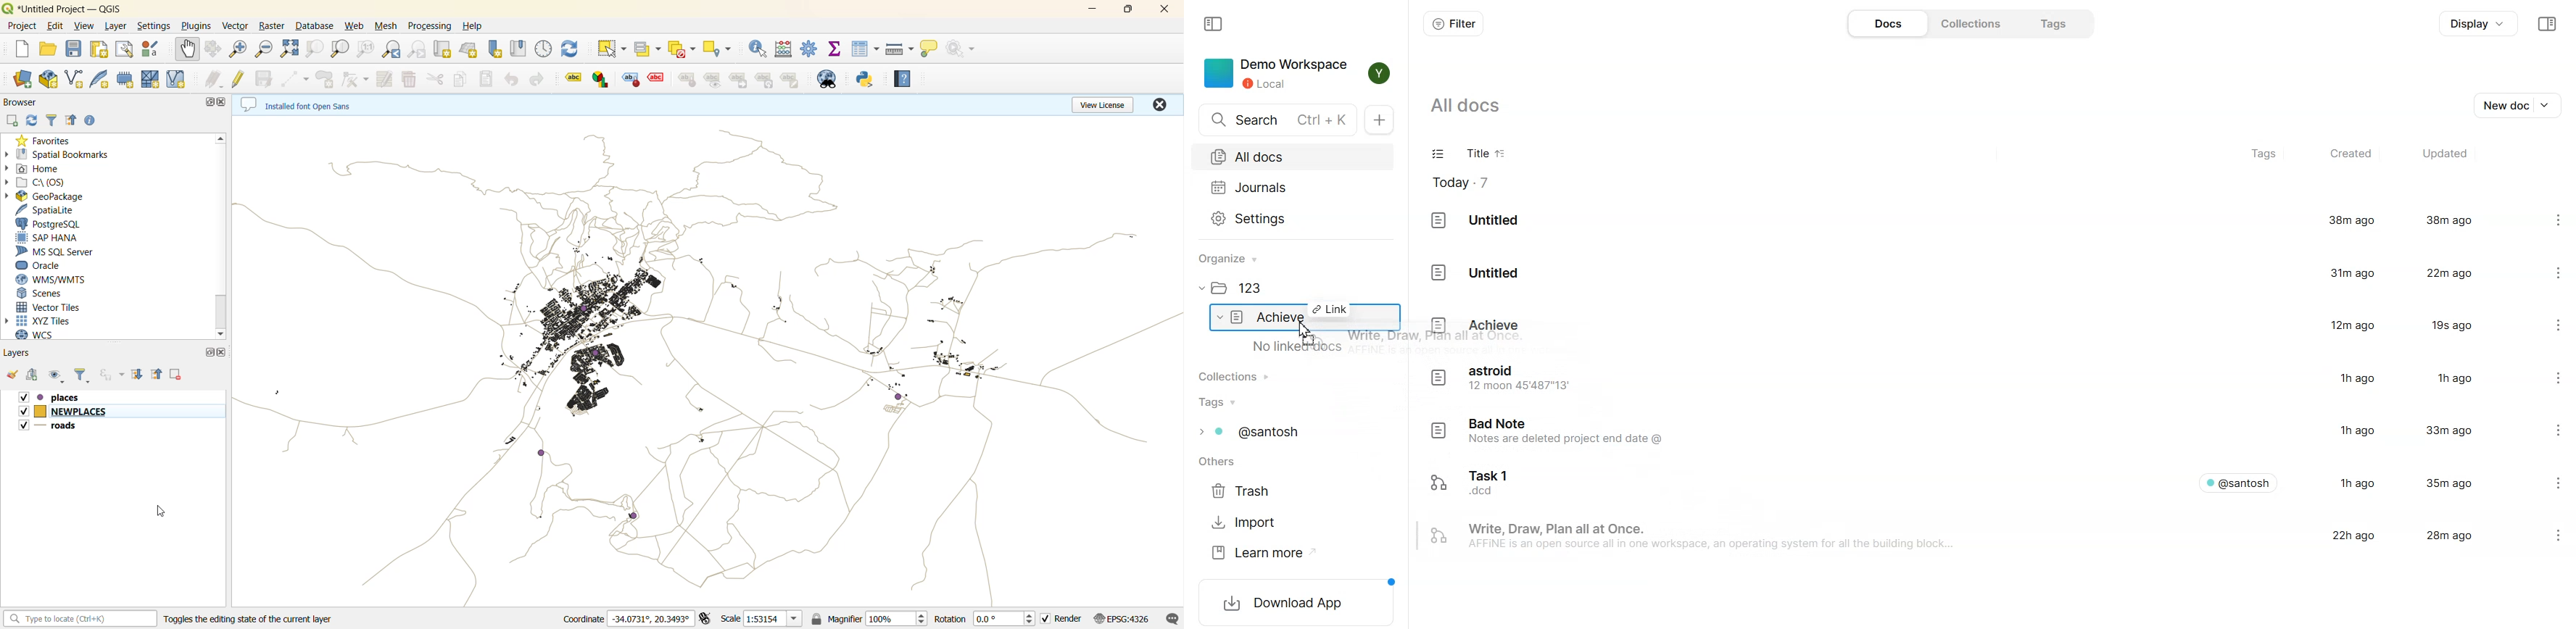  I want to click on magnifier, so click(880, 621).